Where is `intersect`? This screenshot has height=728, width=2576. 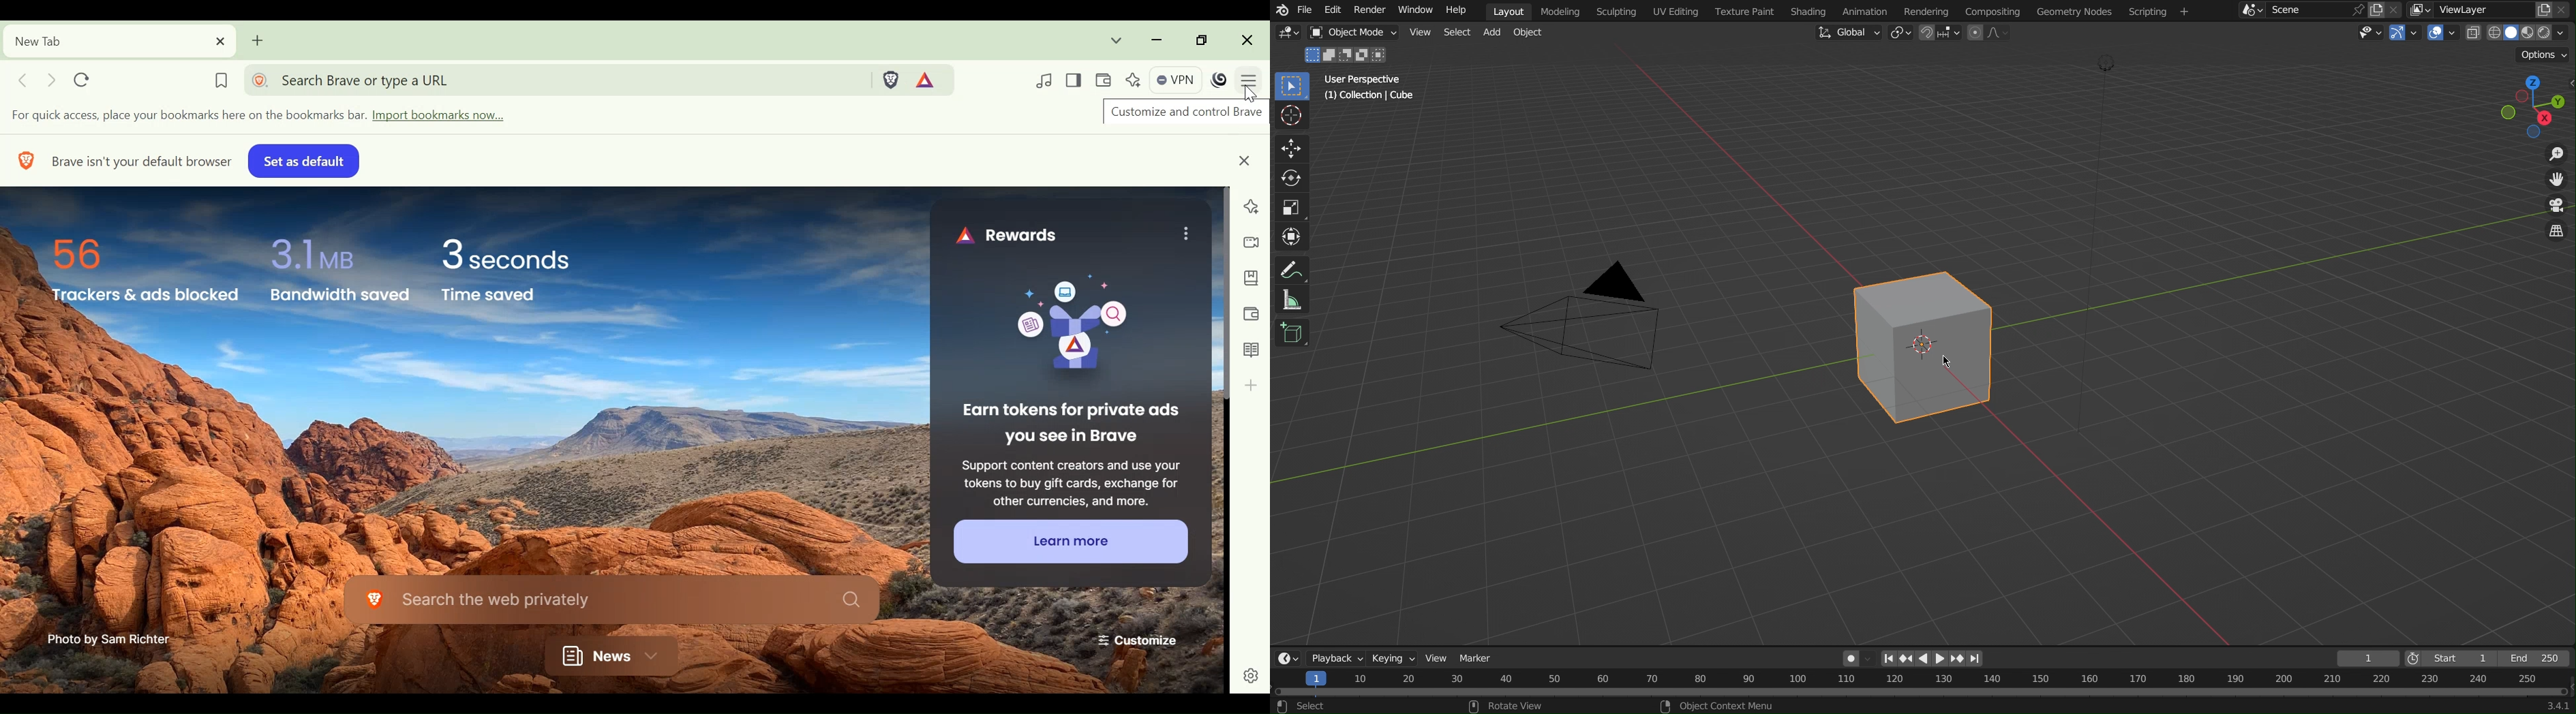 intersect is located at coordinates (1384, 55).